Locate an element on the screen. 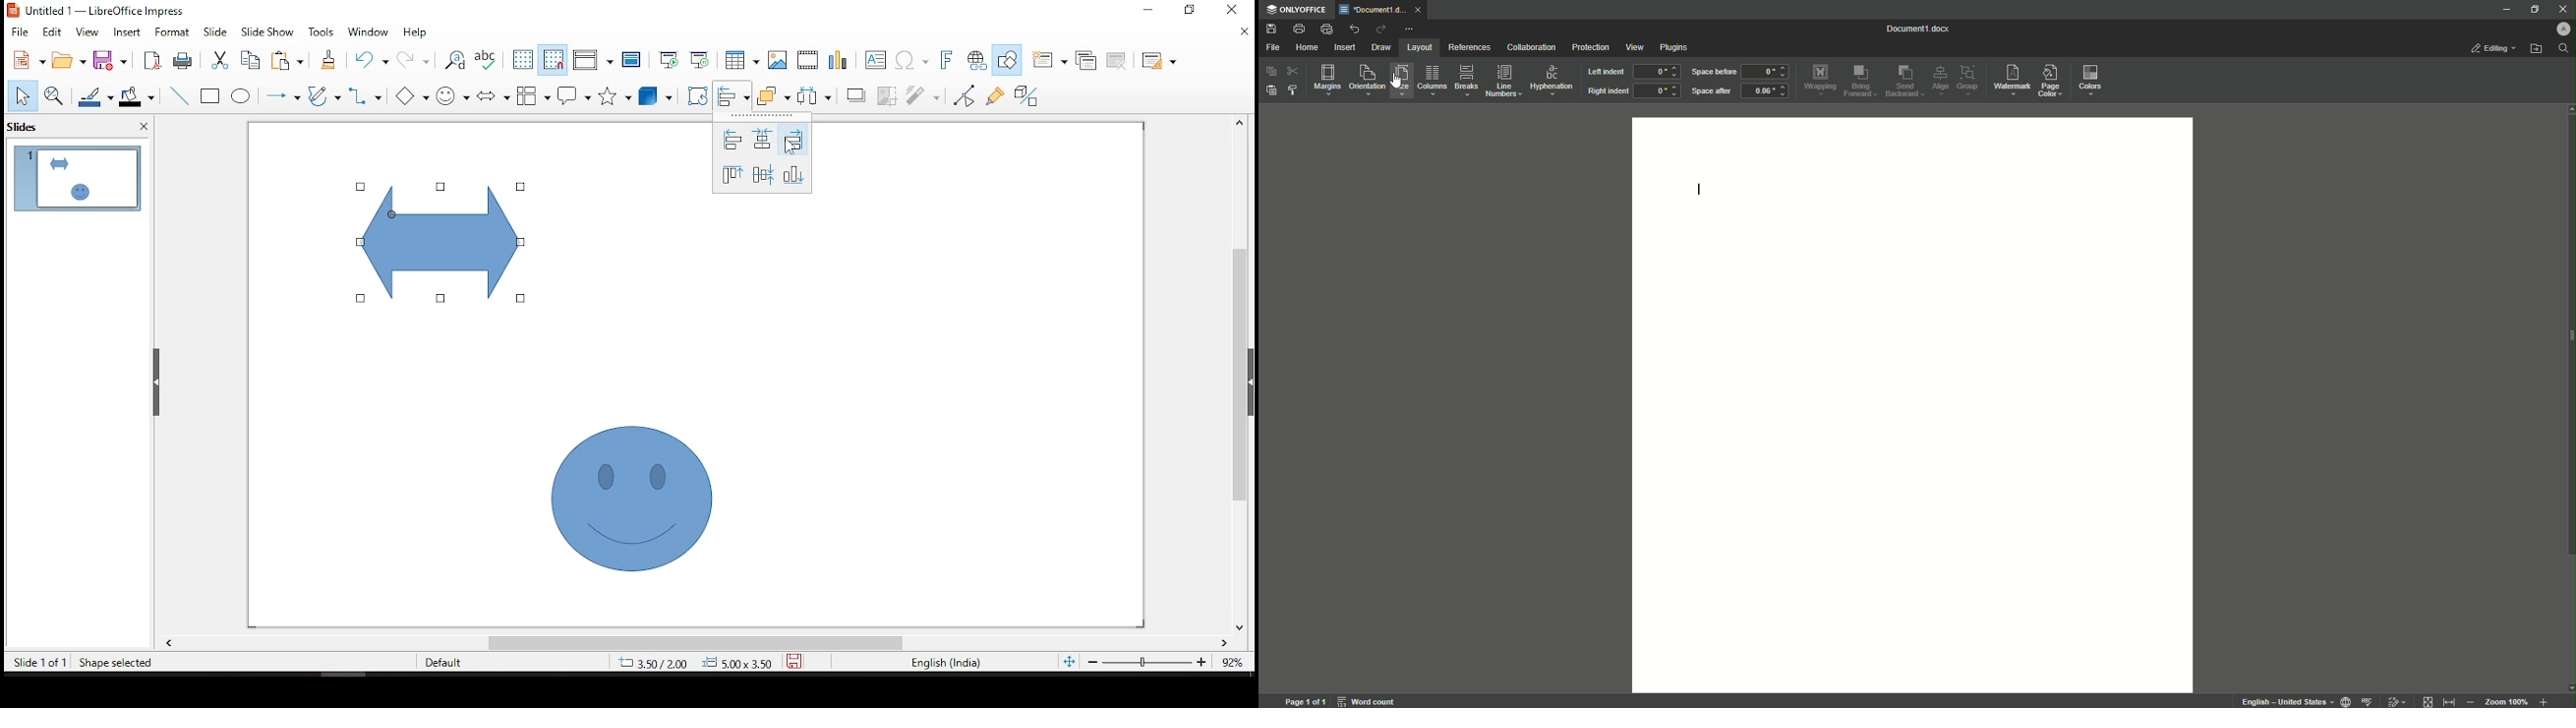 Image resolution: width=2576 pixels, height=728 pixels. Size is located at coordinates (1399, 82).